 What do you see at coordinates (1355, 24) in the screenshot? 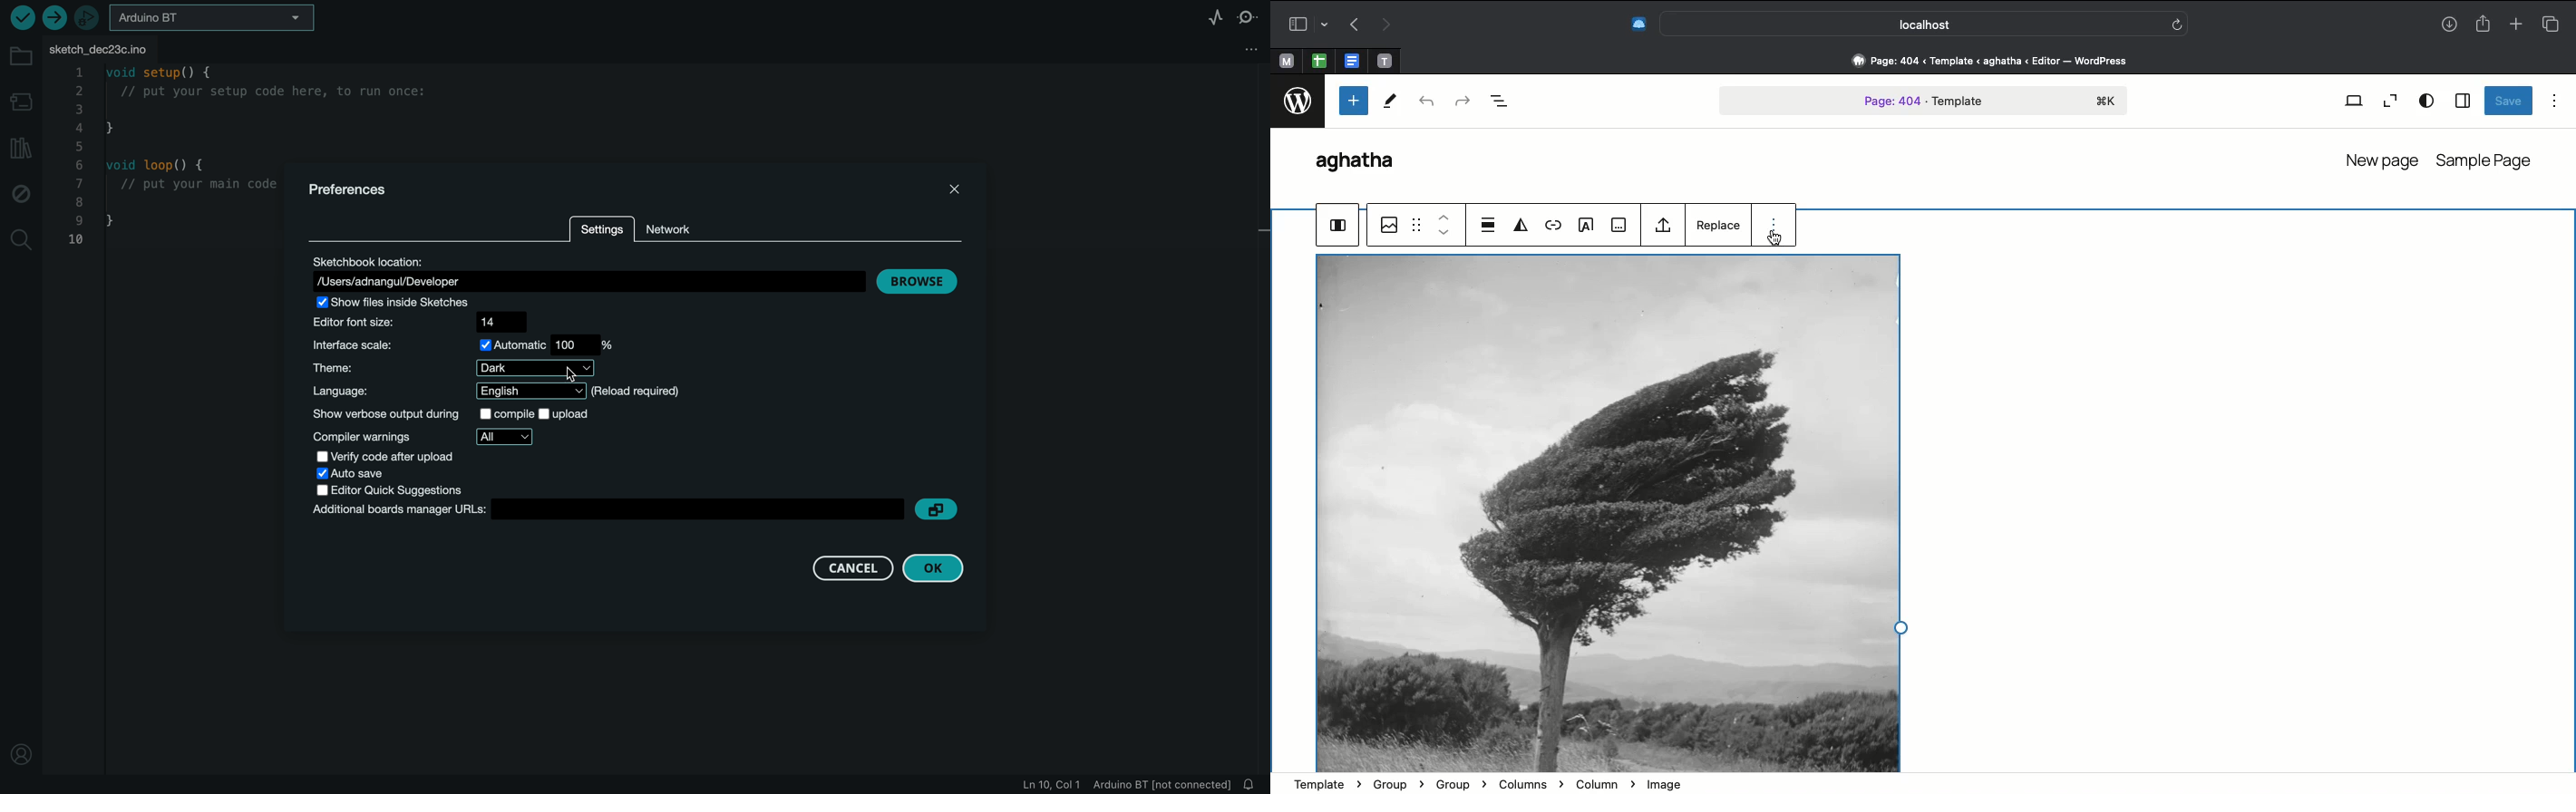
I see `Undo` at bounding box center [1355, 24].